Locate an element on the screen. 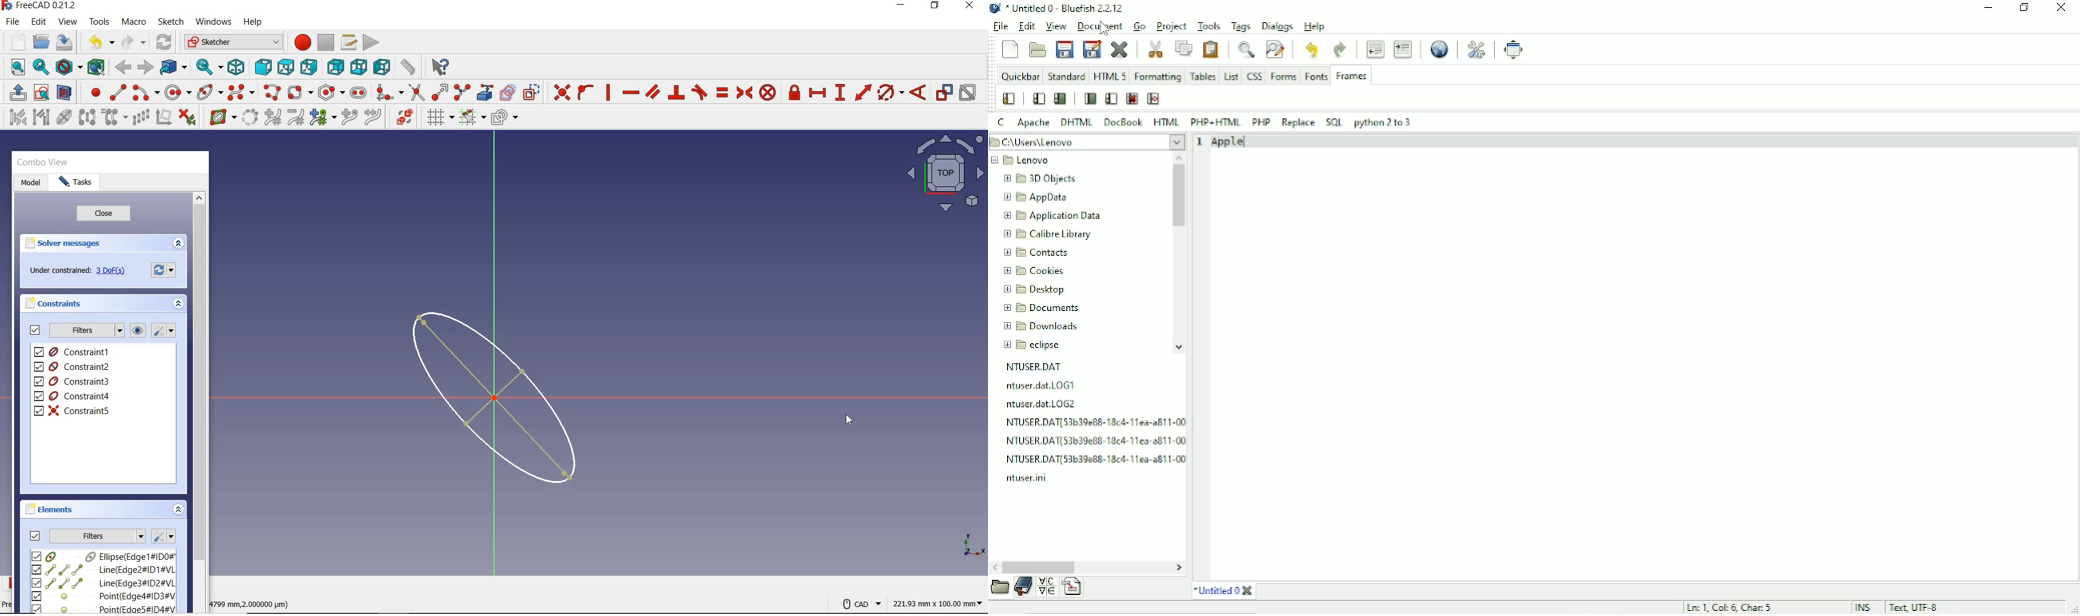 This screenshot has height=616, width=2100. constraints is located at coordinates (56, 303).